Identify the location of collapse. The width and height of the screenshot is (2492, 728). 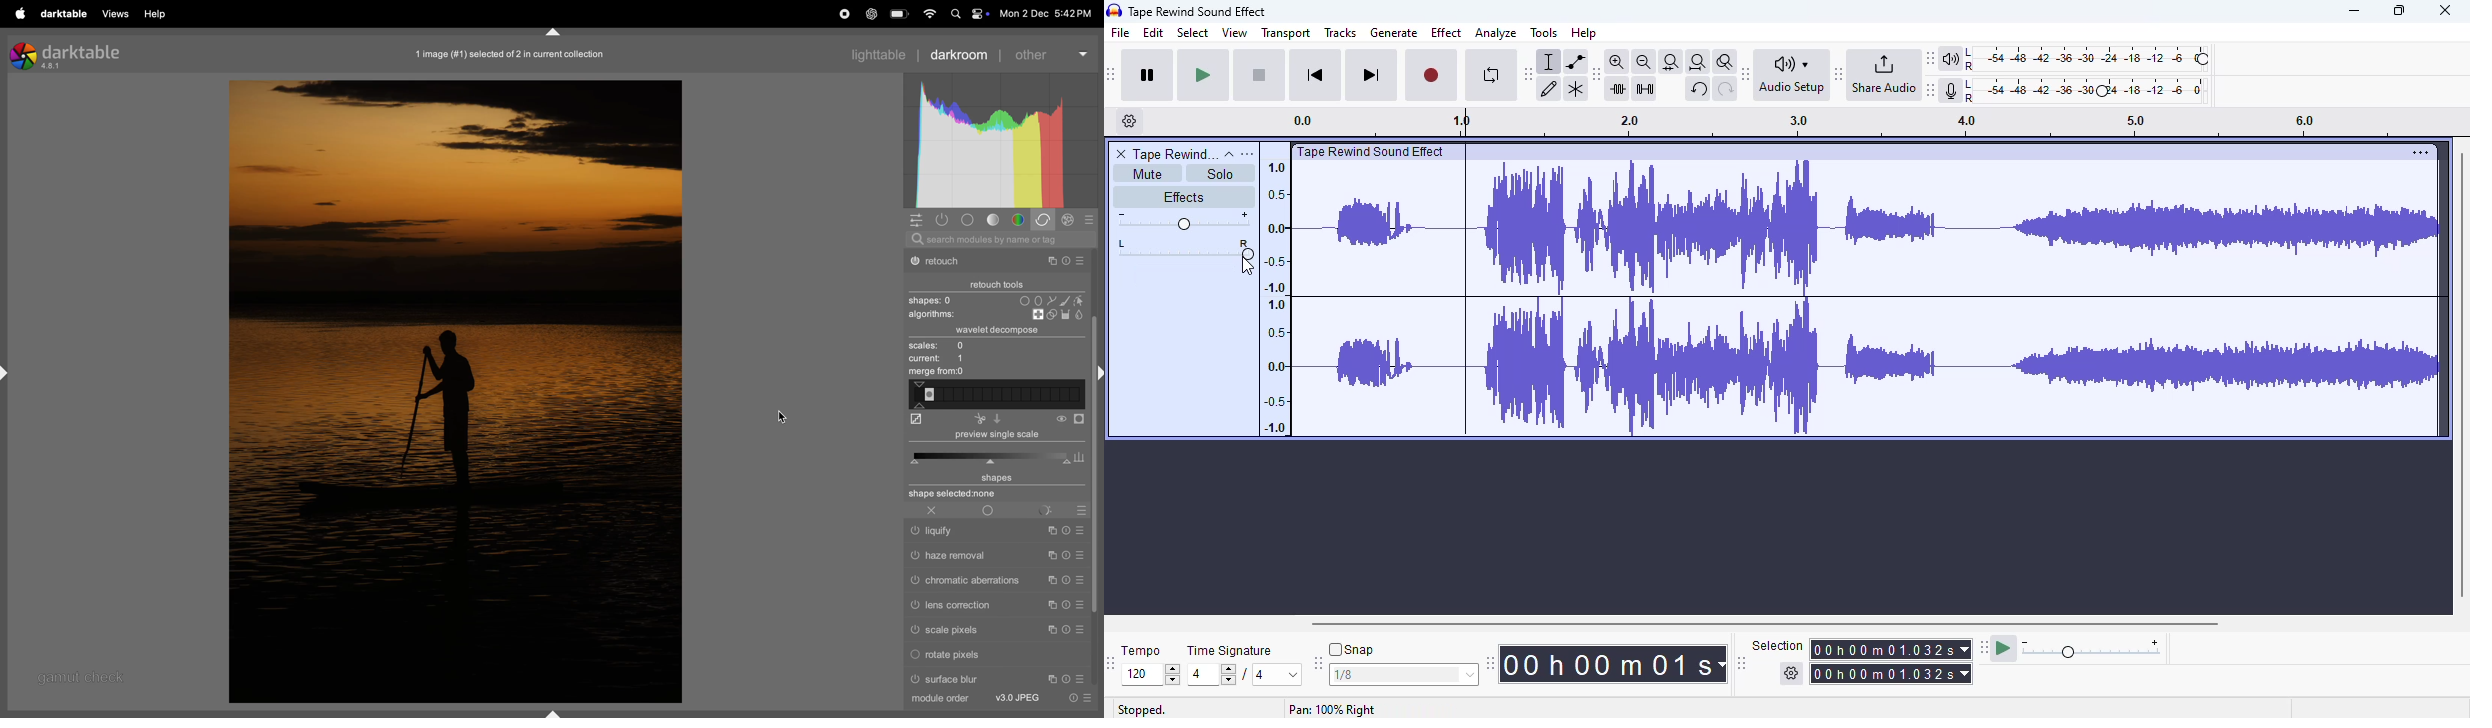
(1230, 155).